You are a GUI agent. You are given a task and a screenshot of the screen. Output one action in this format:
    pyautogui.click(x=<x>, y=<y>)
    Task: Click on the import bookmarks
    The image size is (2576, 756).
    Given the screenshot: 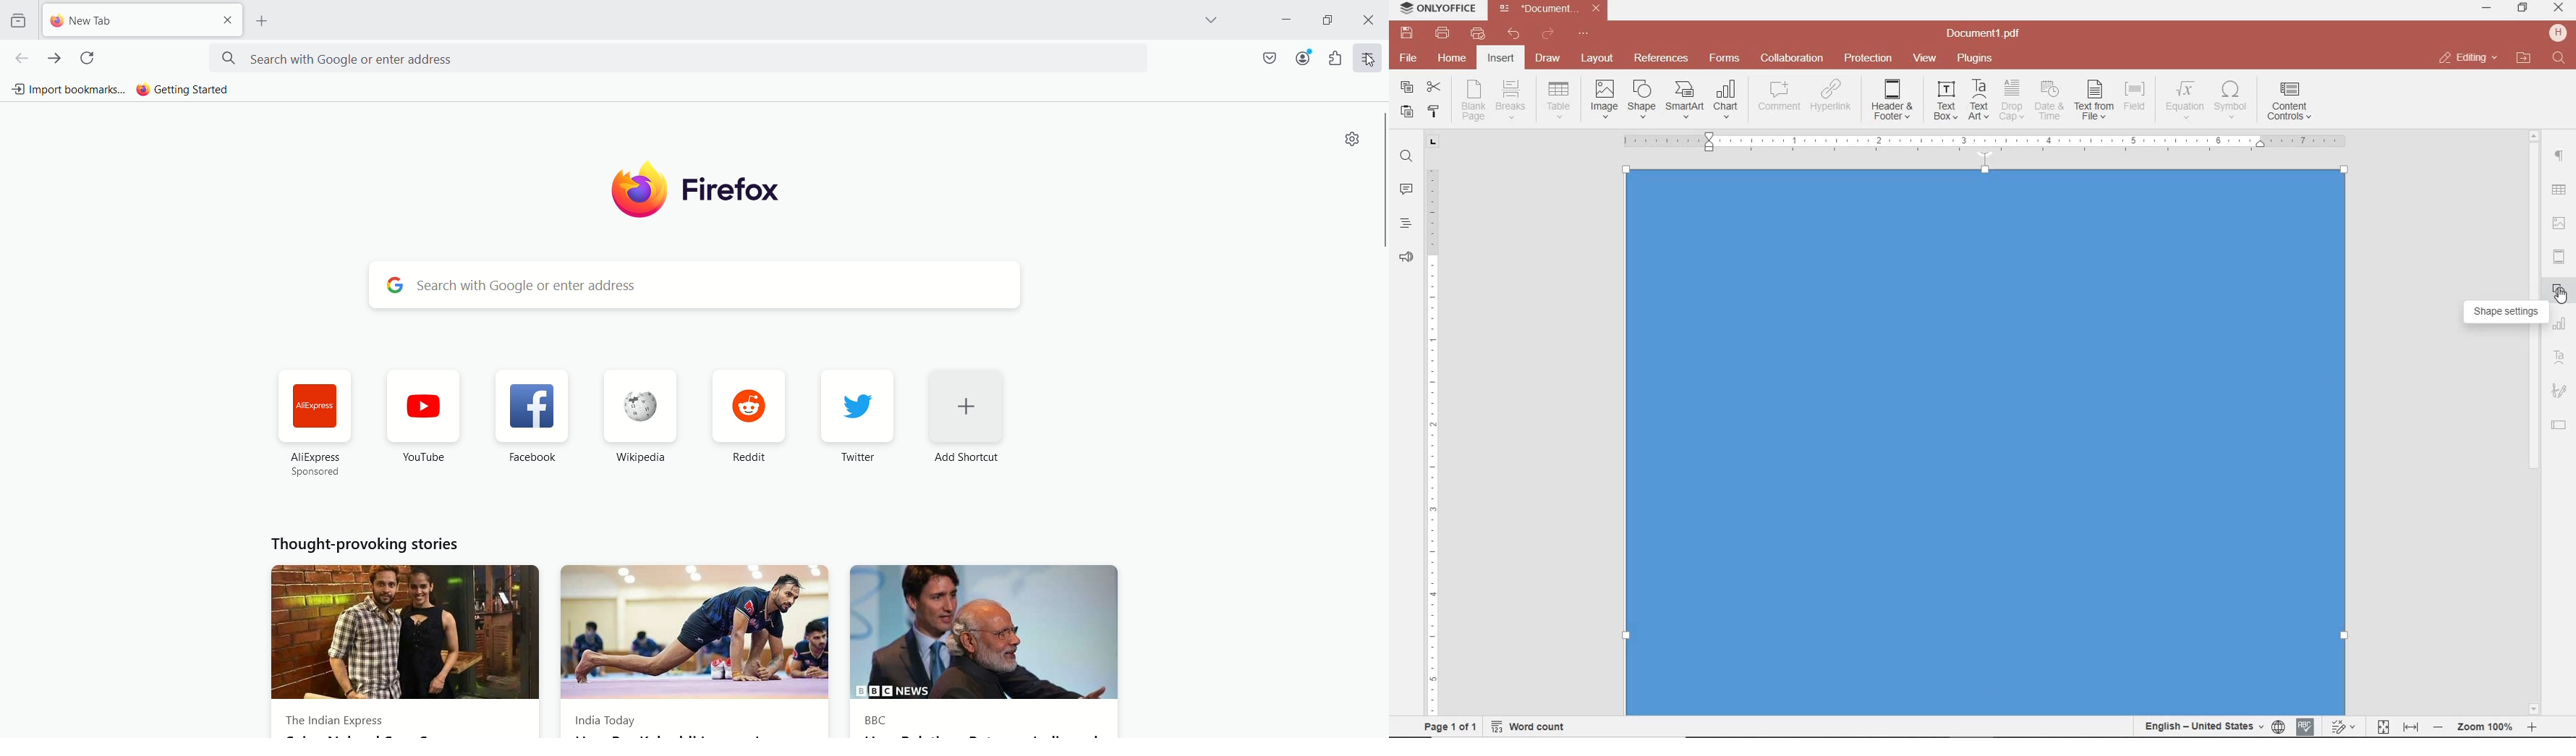 What is the action you would take?
    pyautogui.click(x=64, y=90)
    